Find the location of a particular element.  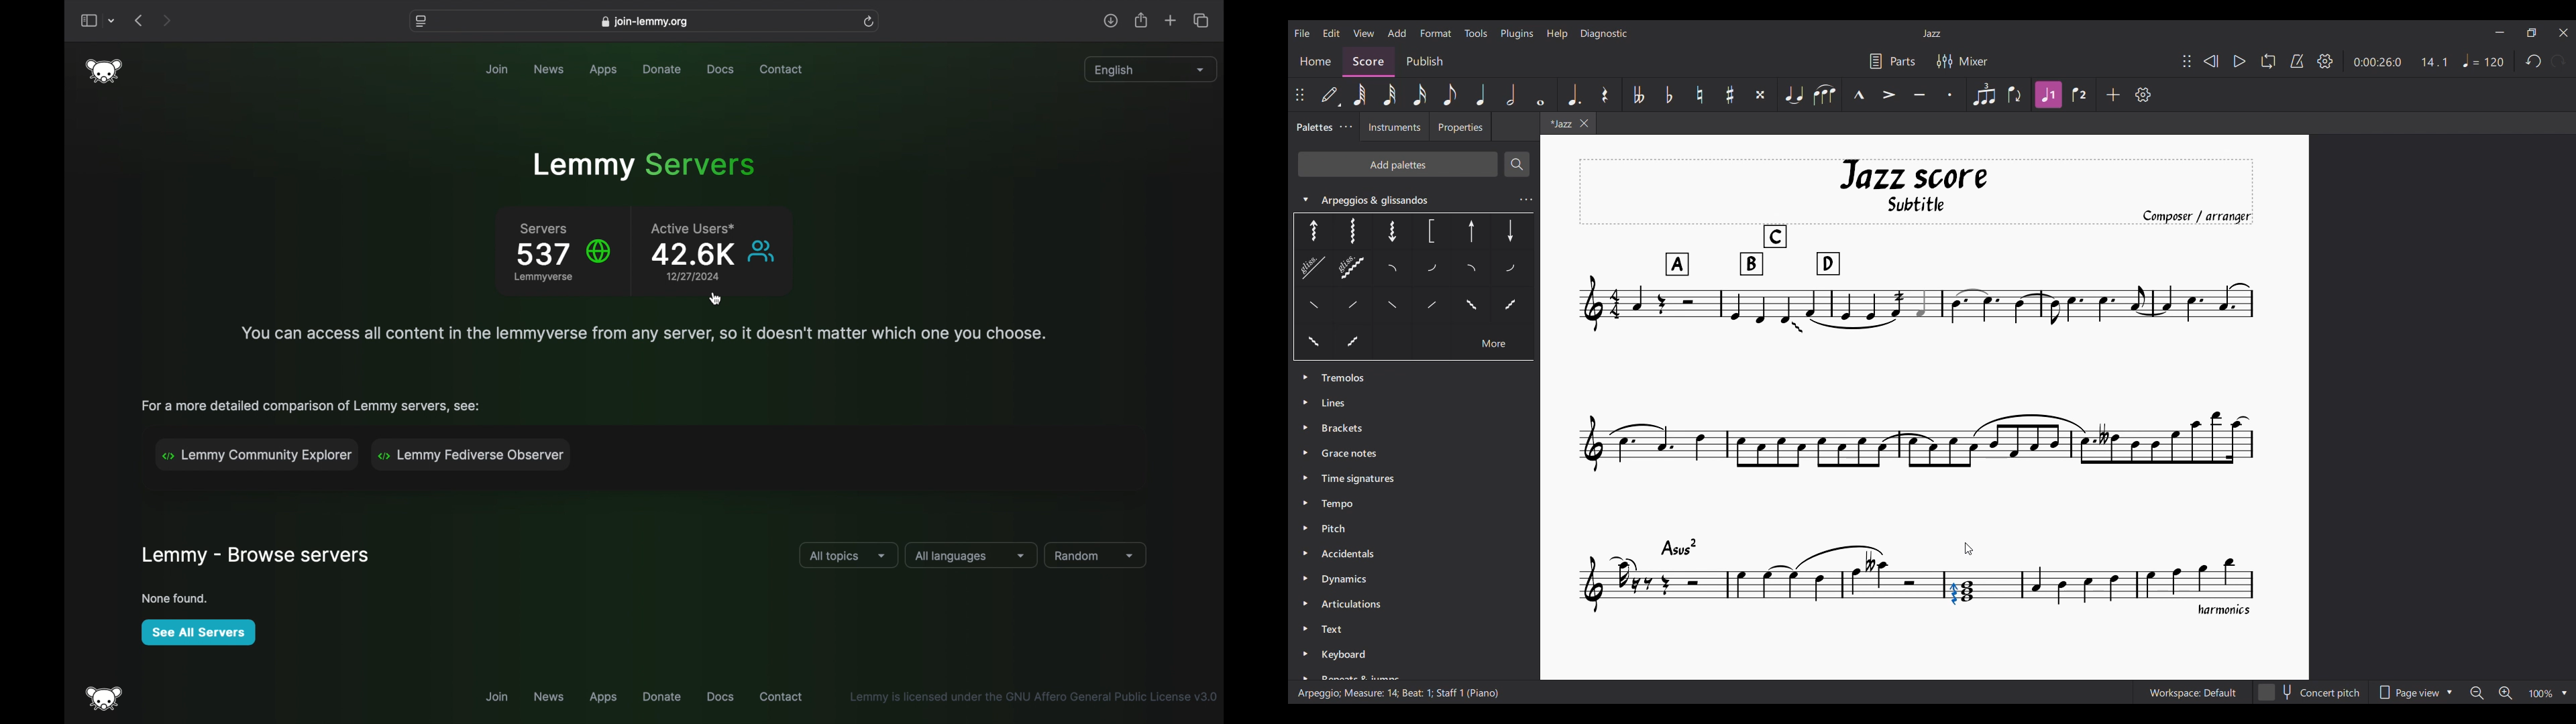

Augmentation dot is located at coordinates (1574, 95).